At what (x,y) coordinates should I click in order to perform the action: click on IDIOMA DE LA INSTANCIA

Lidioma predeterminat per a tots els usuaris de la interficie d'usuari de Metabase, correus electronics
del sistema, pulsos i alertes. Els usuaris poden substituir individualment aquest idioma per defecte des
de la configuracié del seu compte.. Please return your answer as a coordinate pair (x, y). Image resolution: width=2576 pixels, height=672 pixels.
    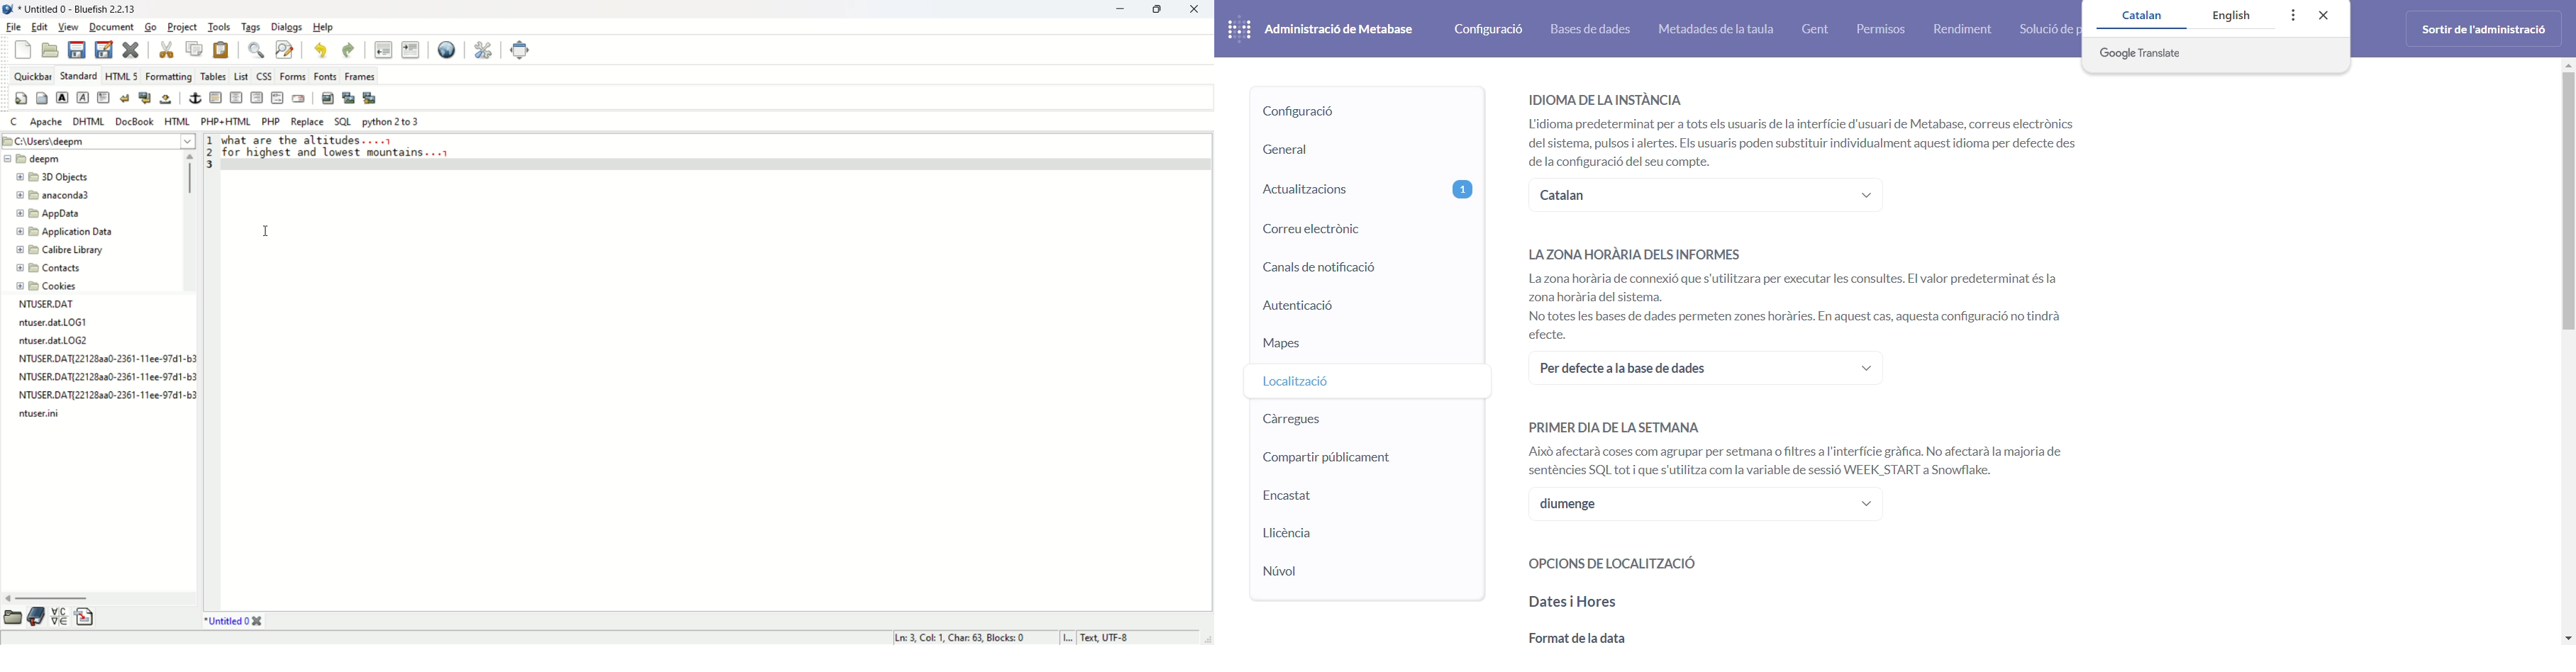
    Looking at the image, I should click on (1813, 127).